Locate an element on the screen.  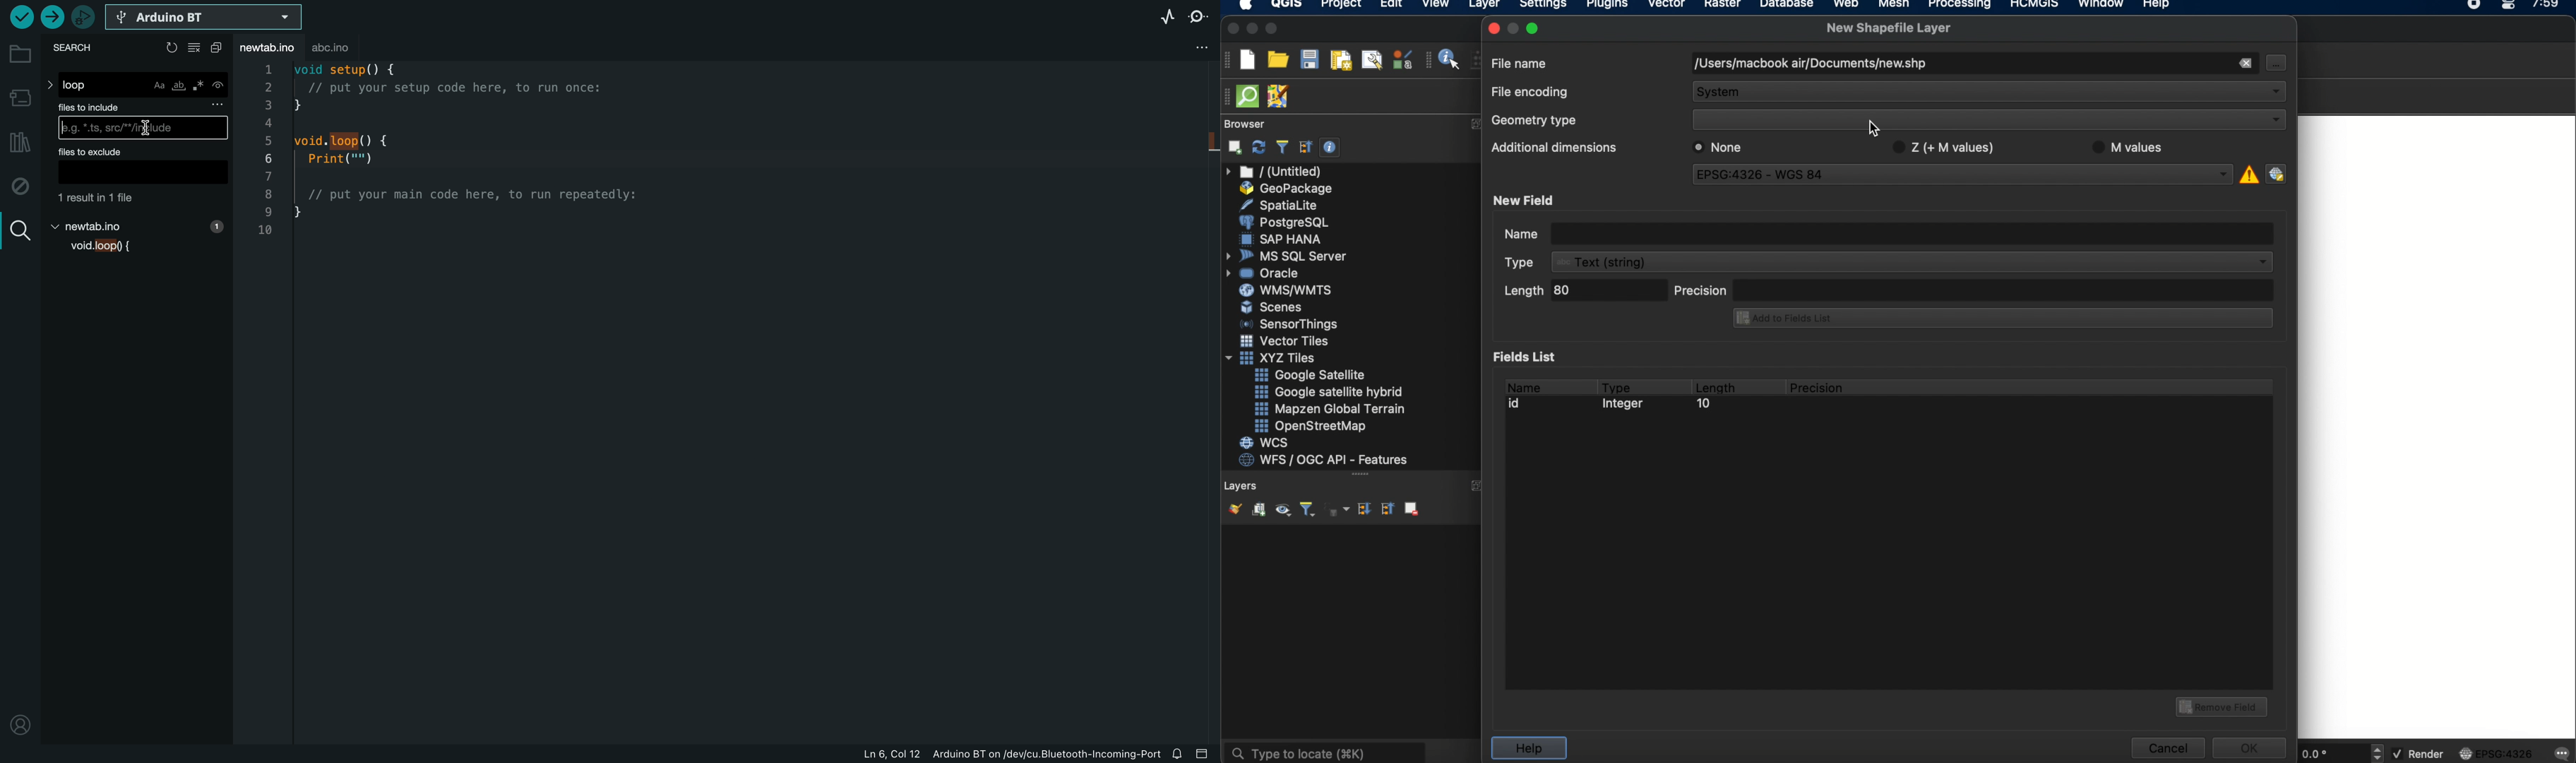
openstreetmap is located at coordinates (1311, 427).